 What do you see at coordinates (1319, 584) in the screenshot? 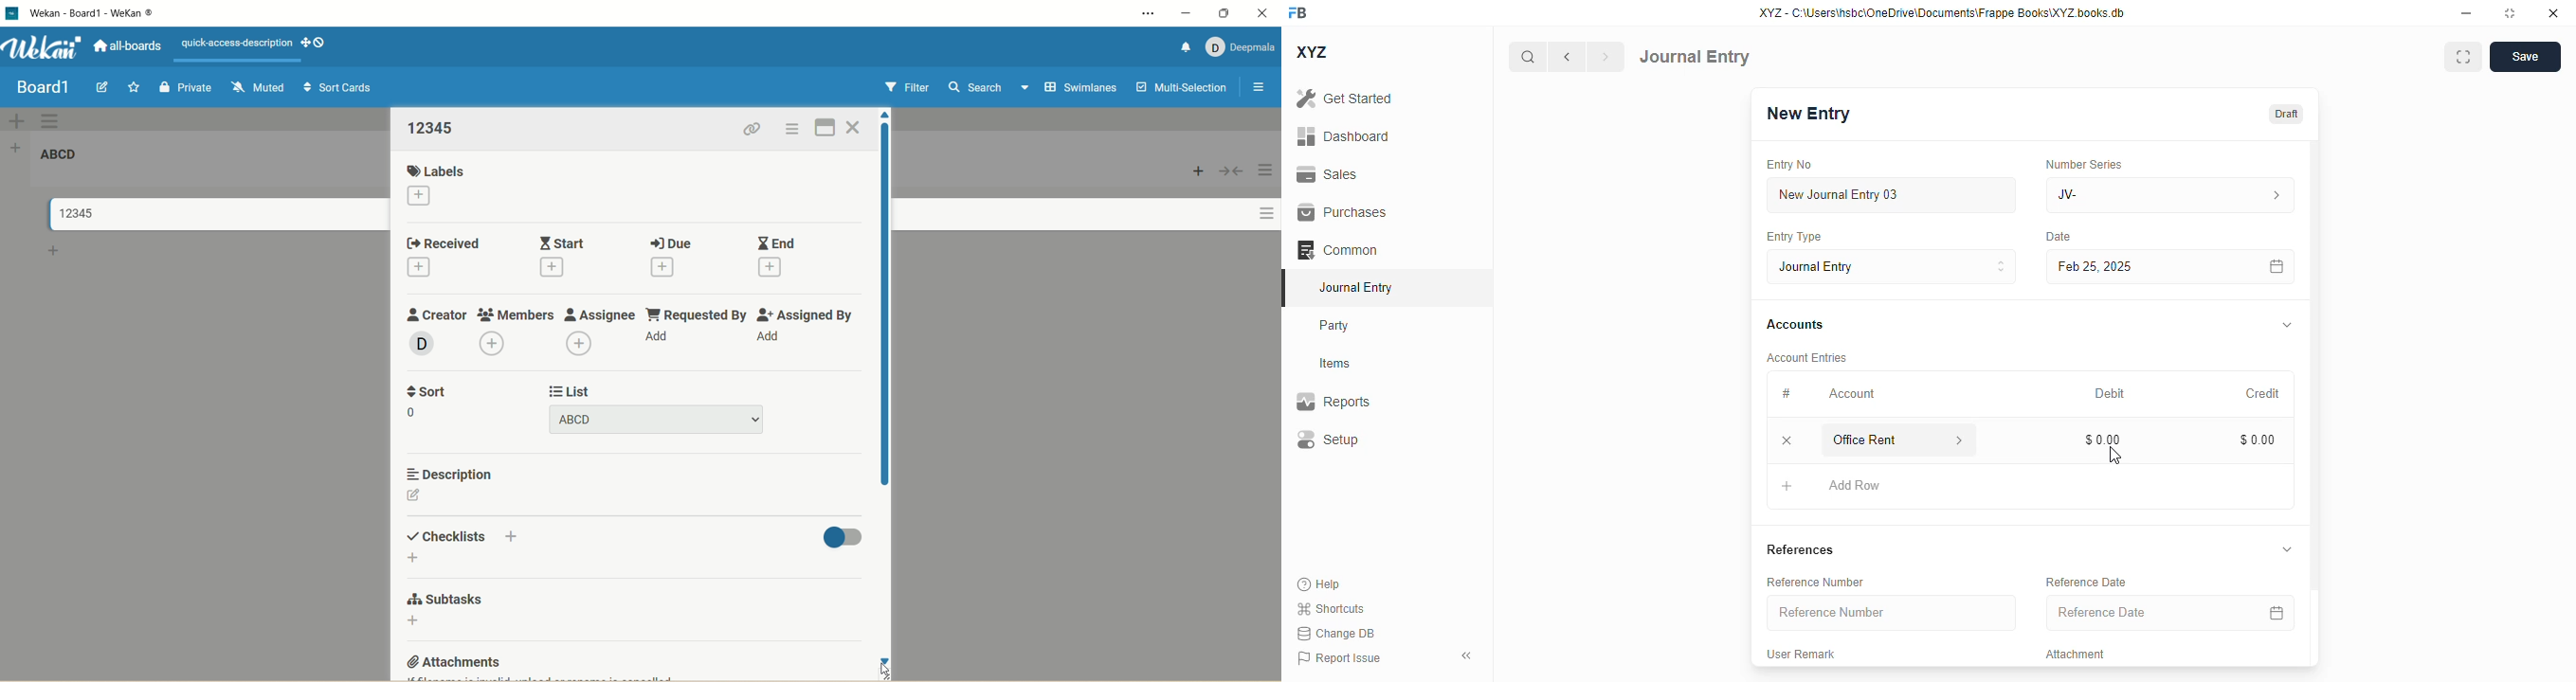
I see `help` at bounding box center [1319, 584].